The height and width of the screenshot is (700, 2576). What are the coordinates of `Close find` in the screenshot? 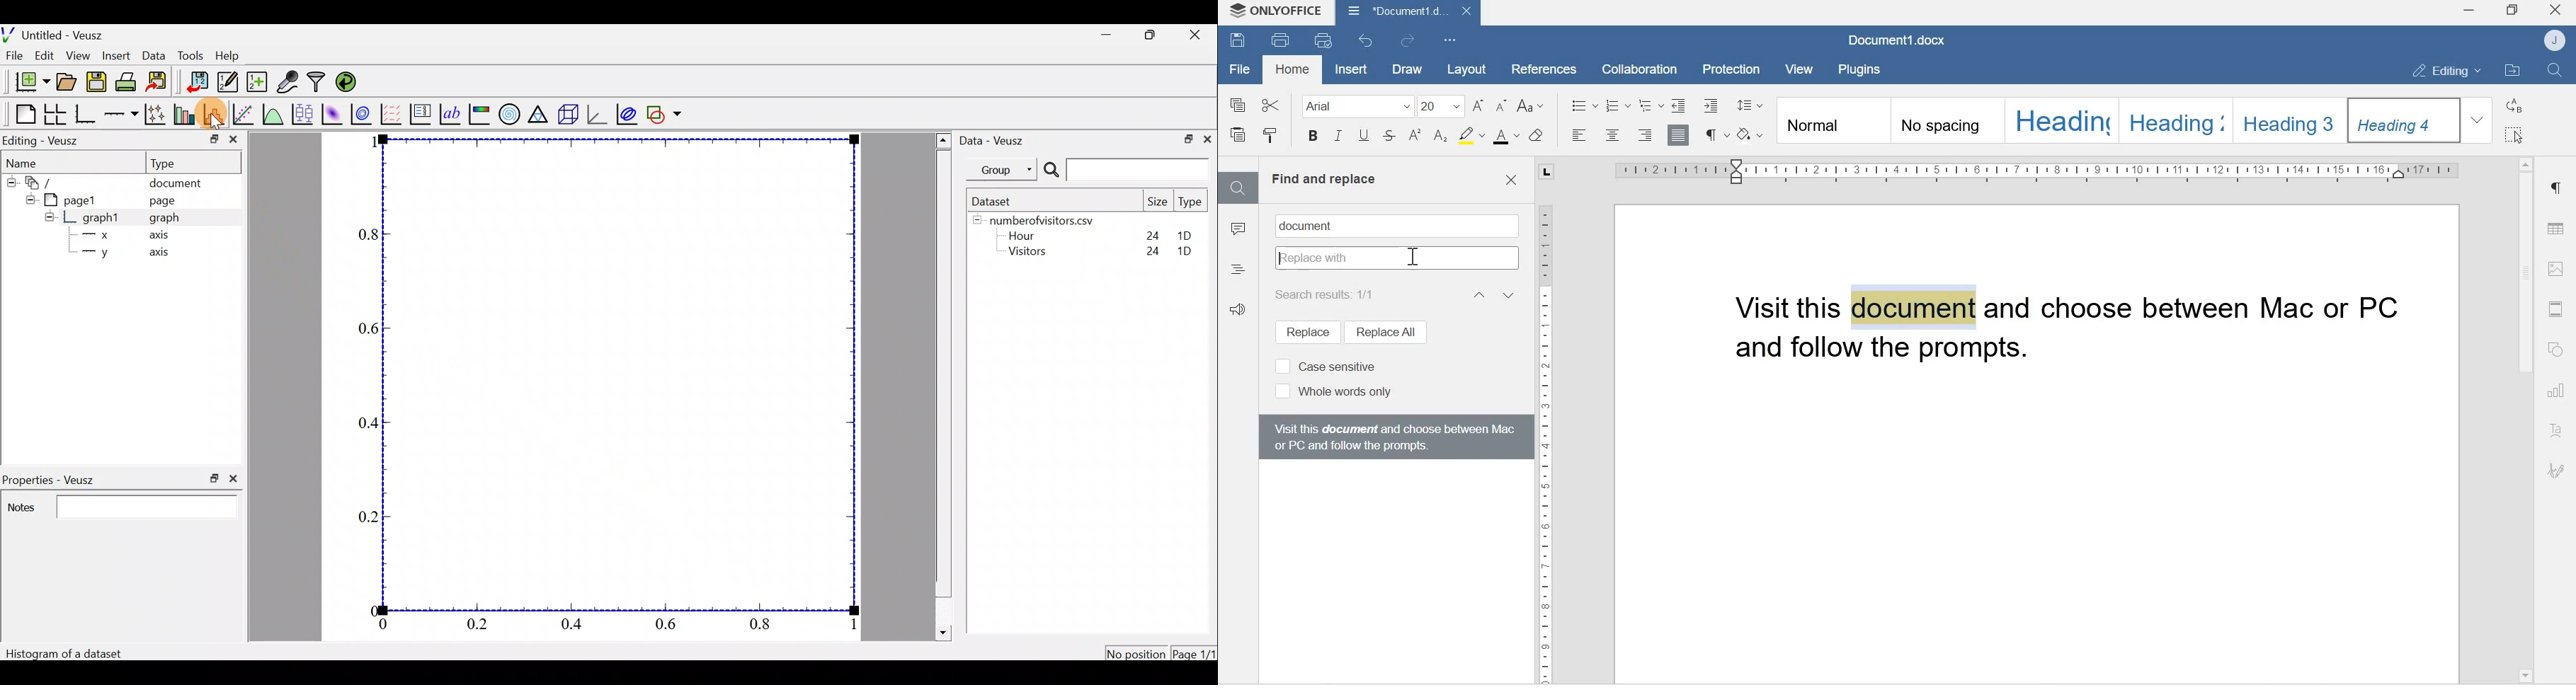 It's located at (1510, 180).